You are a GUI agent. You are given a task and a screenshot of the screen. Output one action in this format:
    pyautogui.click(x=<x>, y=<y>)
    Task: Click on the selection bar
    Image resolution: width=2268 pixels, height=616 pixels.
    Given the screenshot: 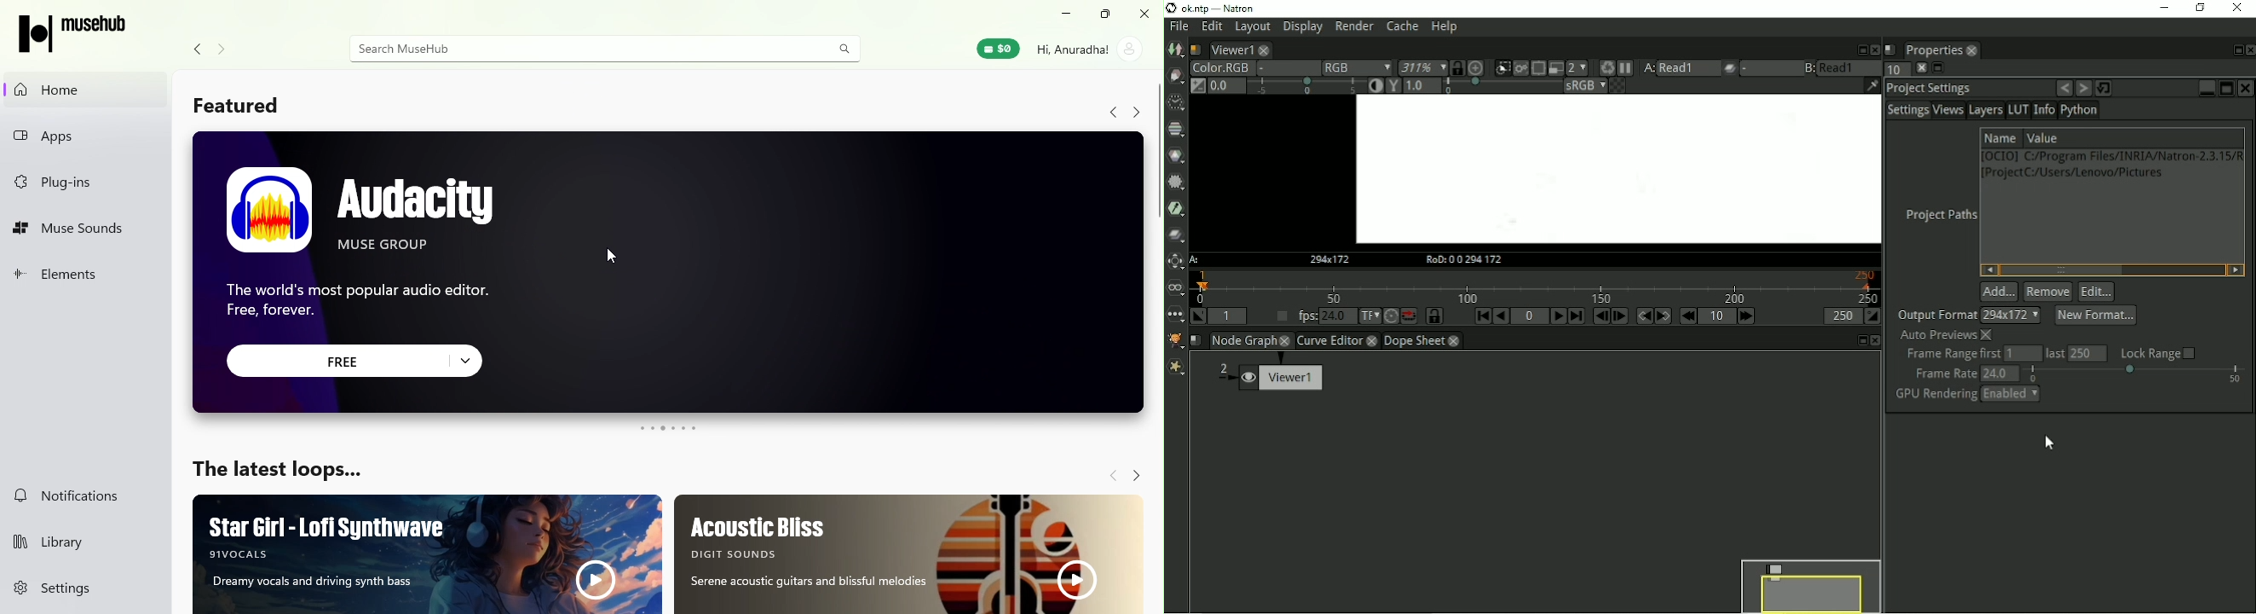 What is the action you would take?
    pyautogui.click(x=1306, y=85)
    